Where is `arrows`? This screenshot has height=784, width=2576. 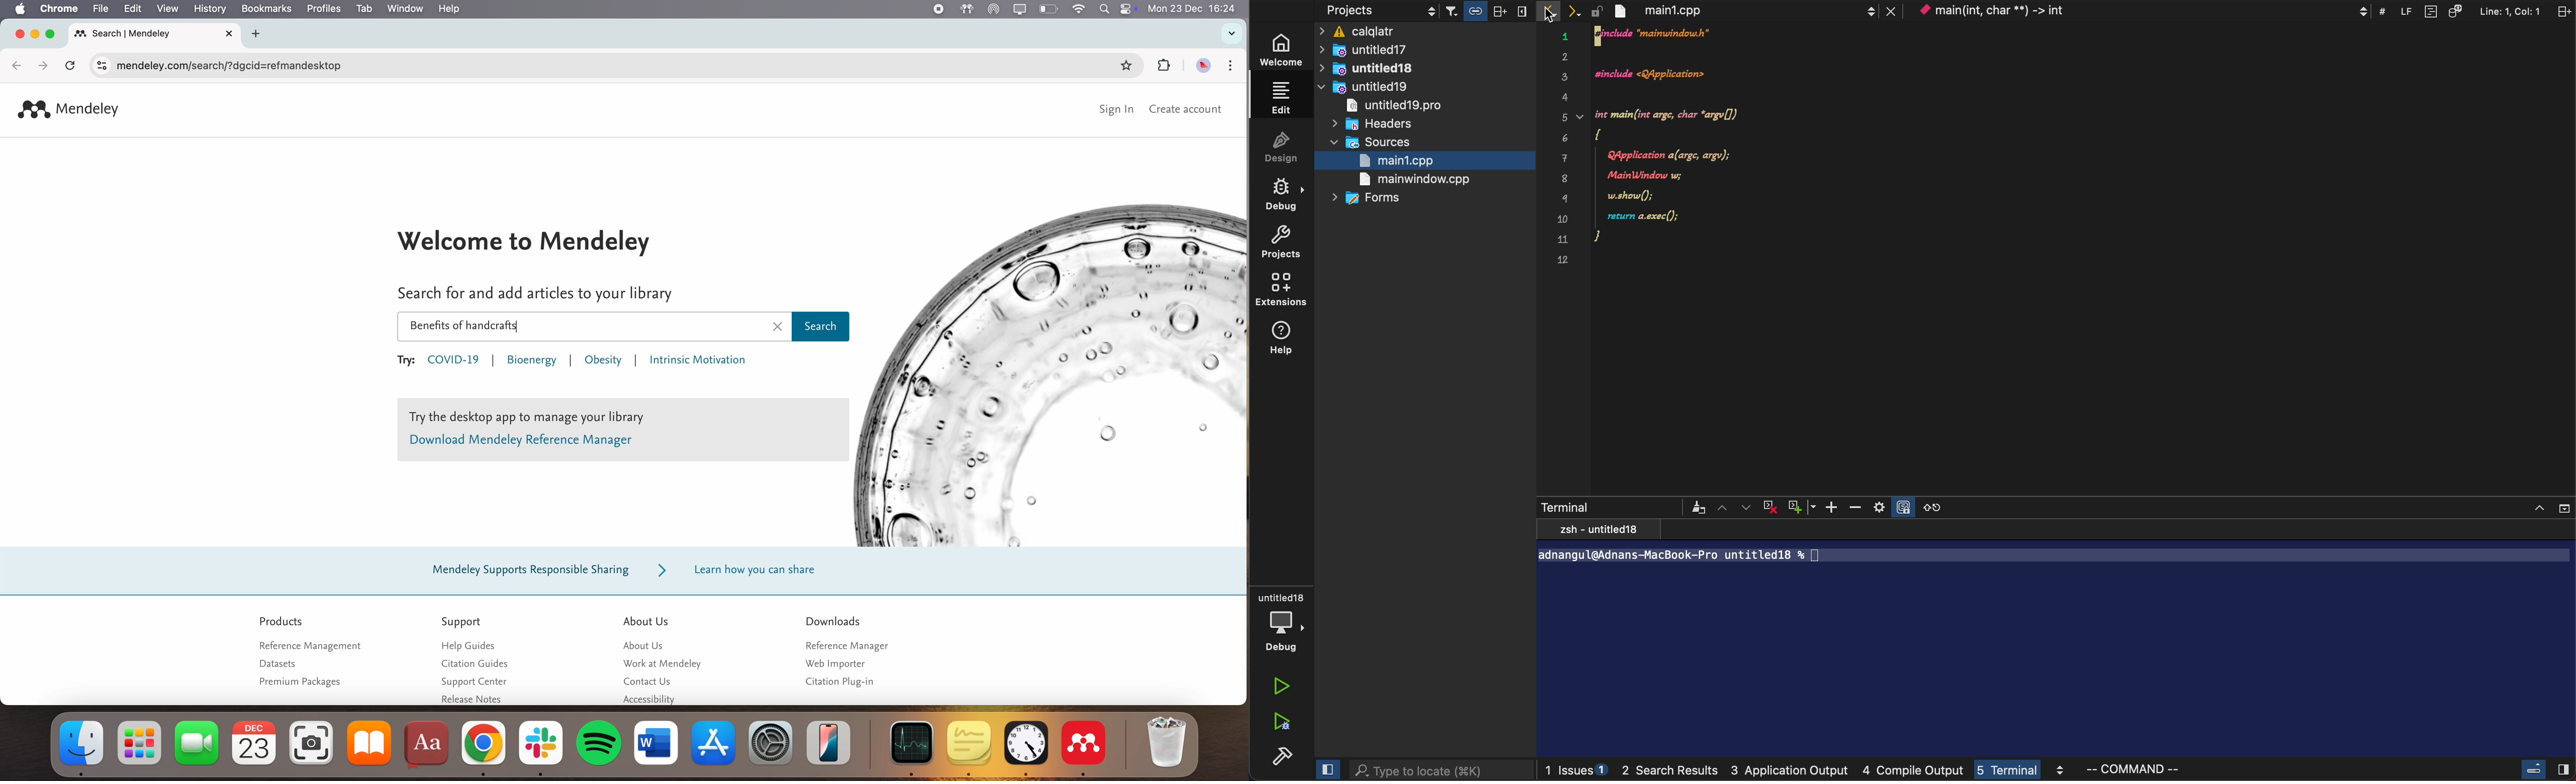
arrows is located at coordinates (1735, 507).